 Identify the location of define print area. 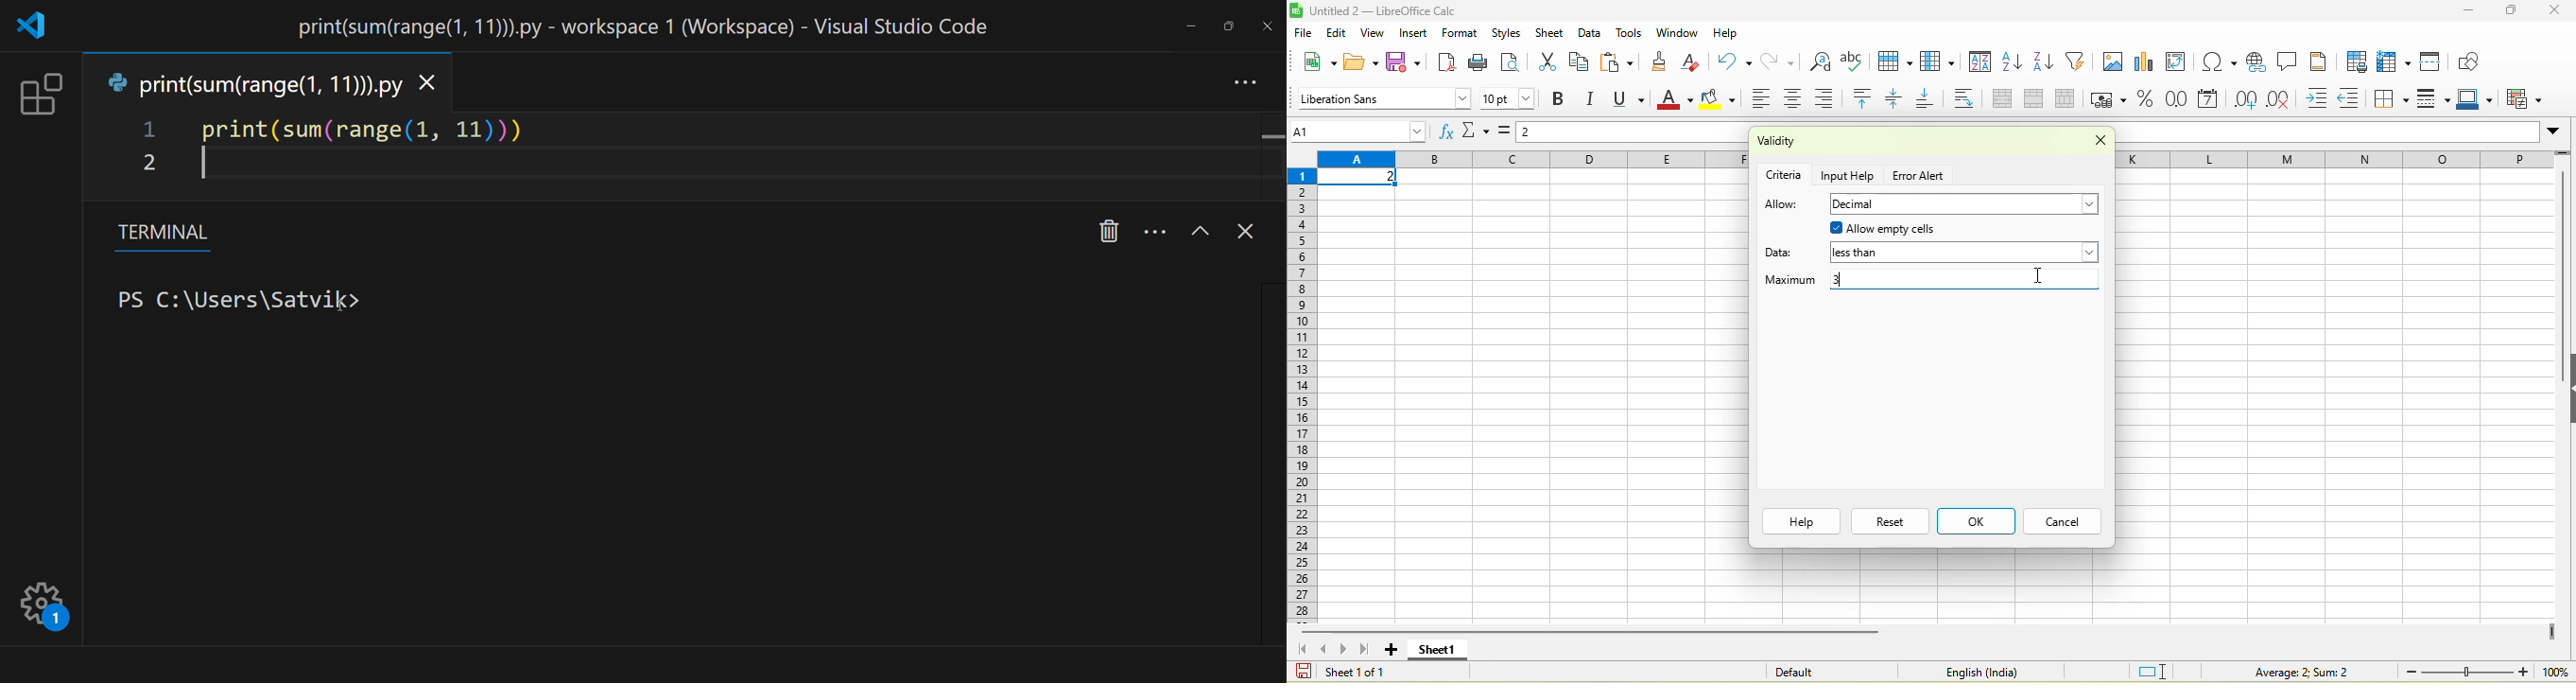
(2356, 61).